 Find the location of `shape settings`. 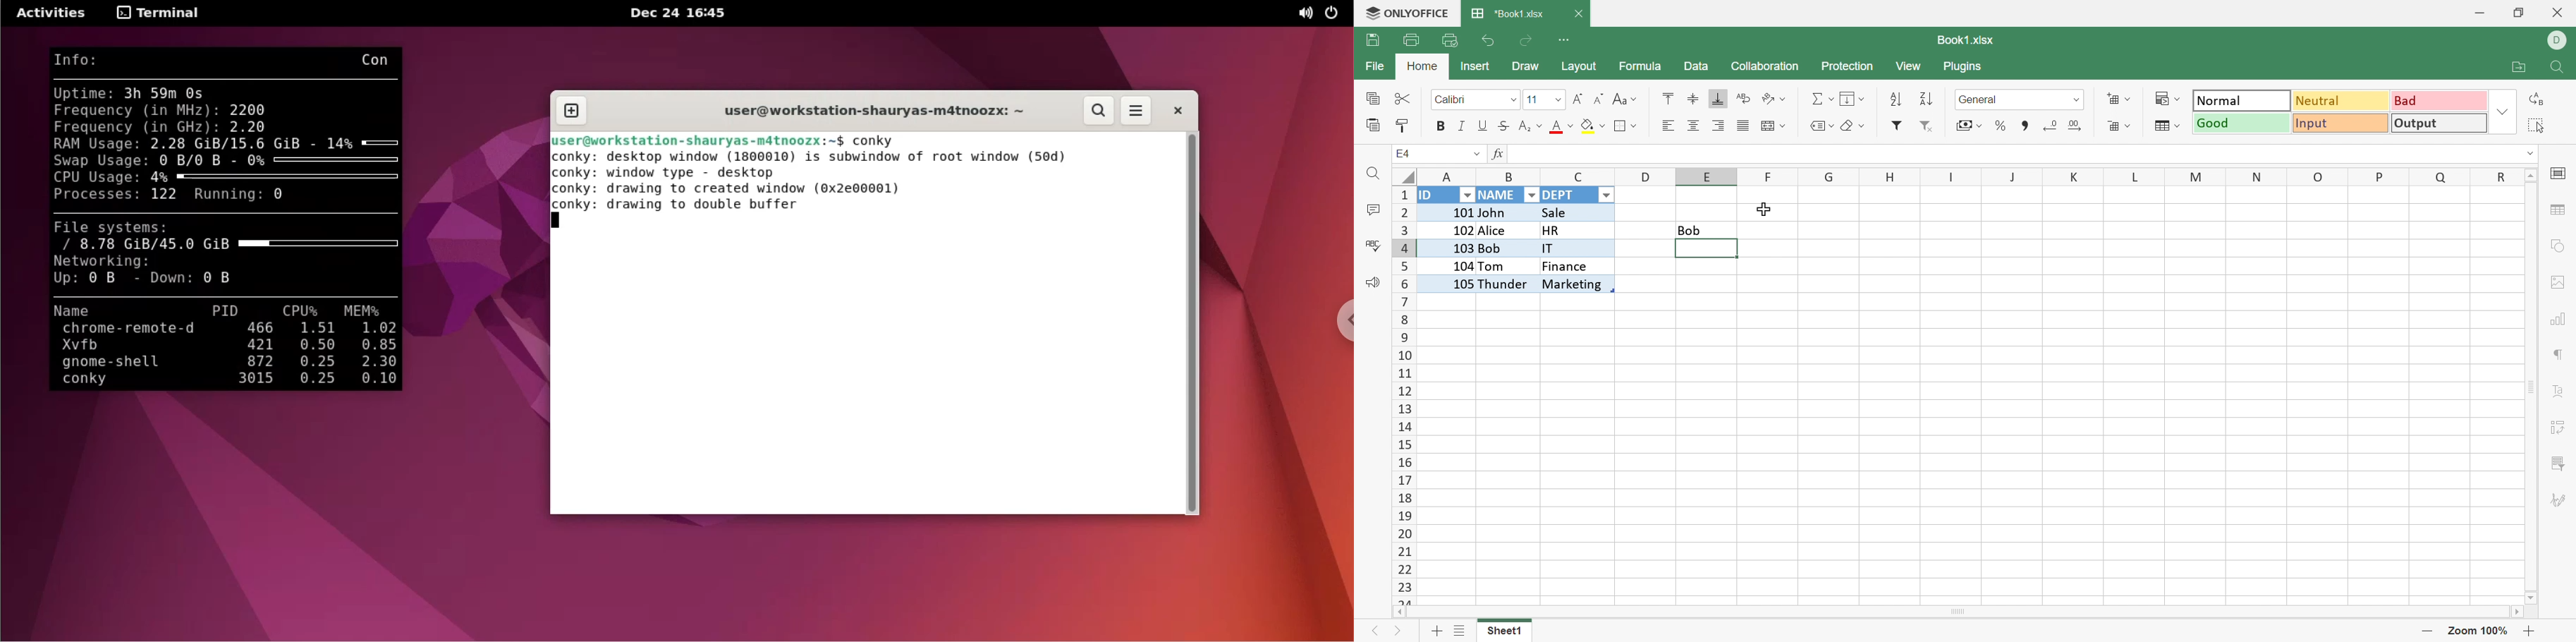

shape settings is located at coordinates (2556, 246).